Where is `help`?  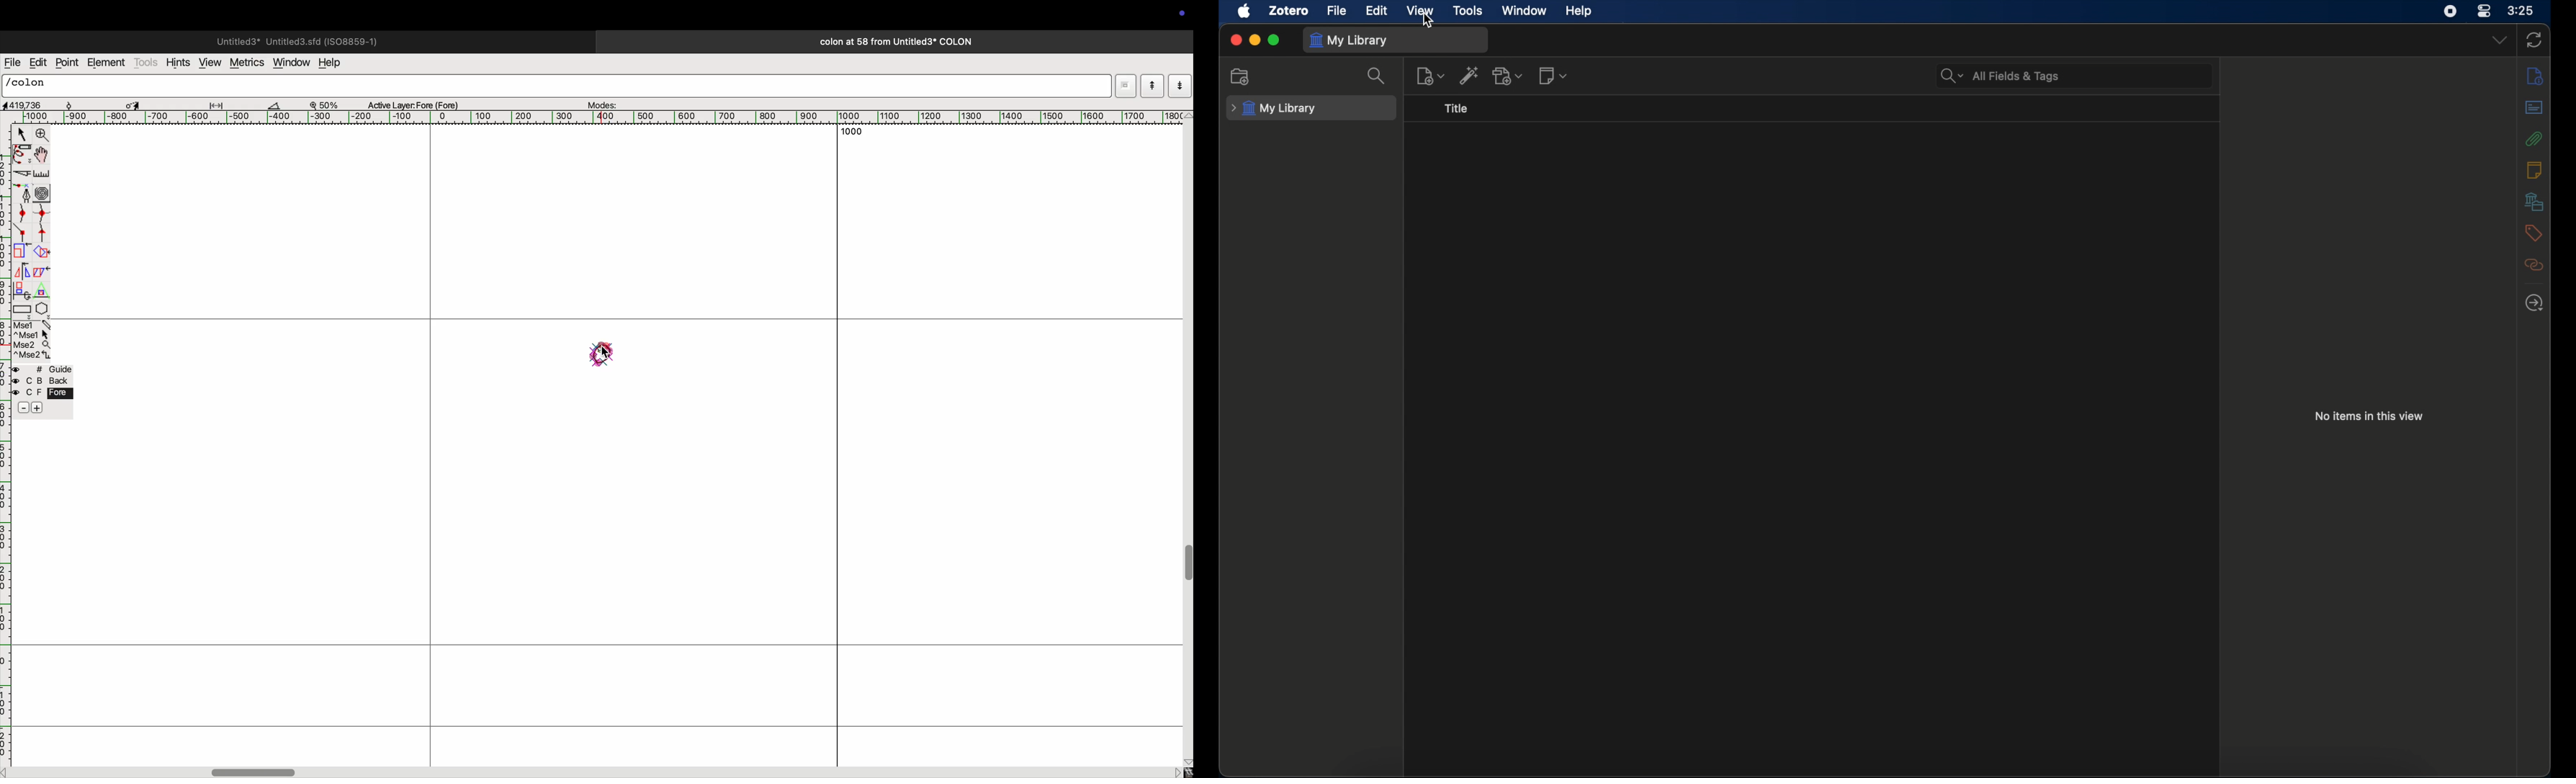 help is located at coordinates (1579, 12).